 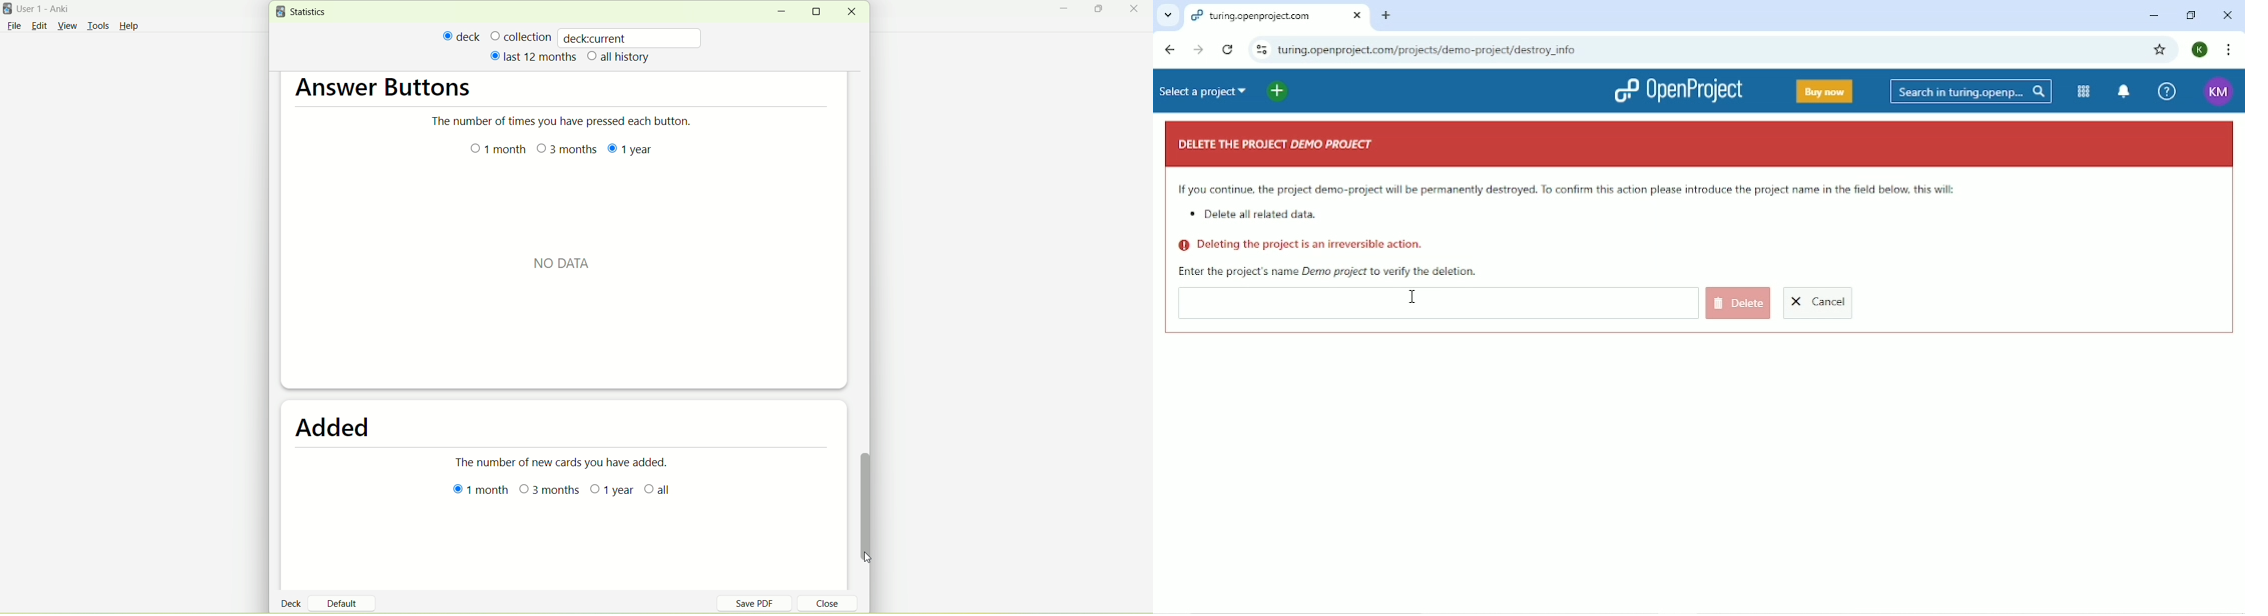 What do you see at coordinates (293, 603) in the screenshot?
I see `deck` at bounding box center [293, 603].